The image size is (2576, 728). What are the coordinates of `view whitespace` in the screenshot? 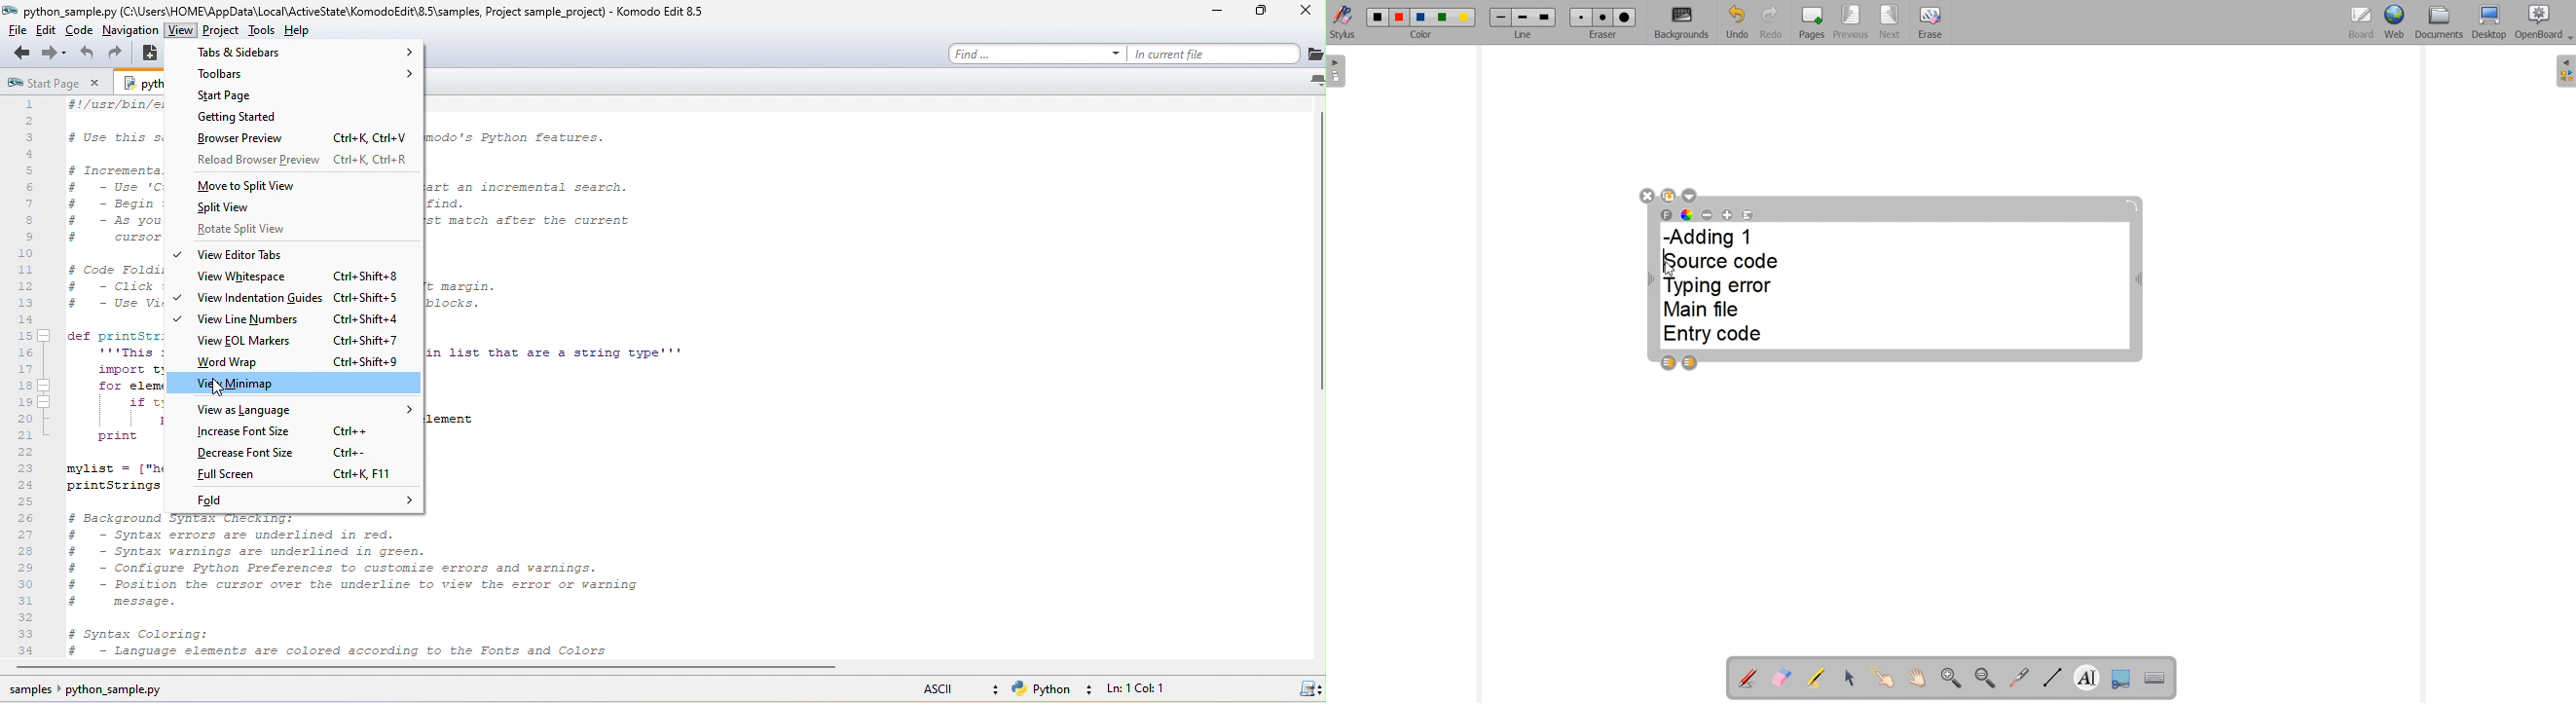 It's located at (298, 275).